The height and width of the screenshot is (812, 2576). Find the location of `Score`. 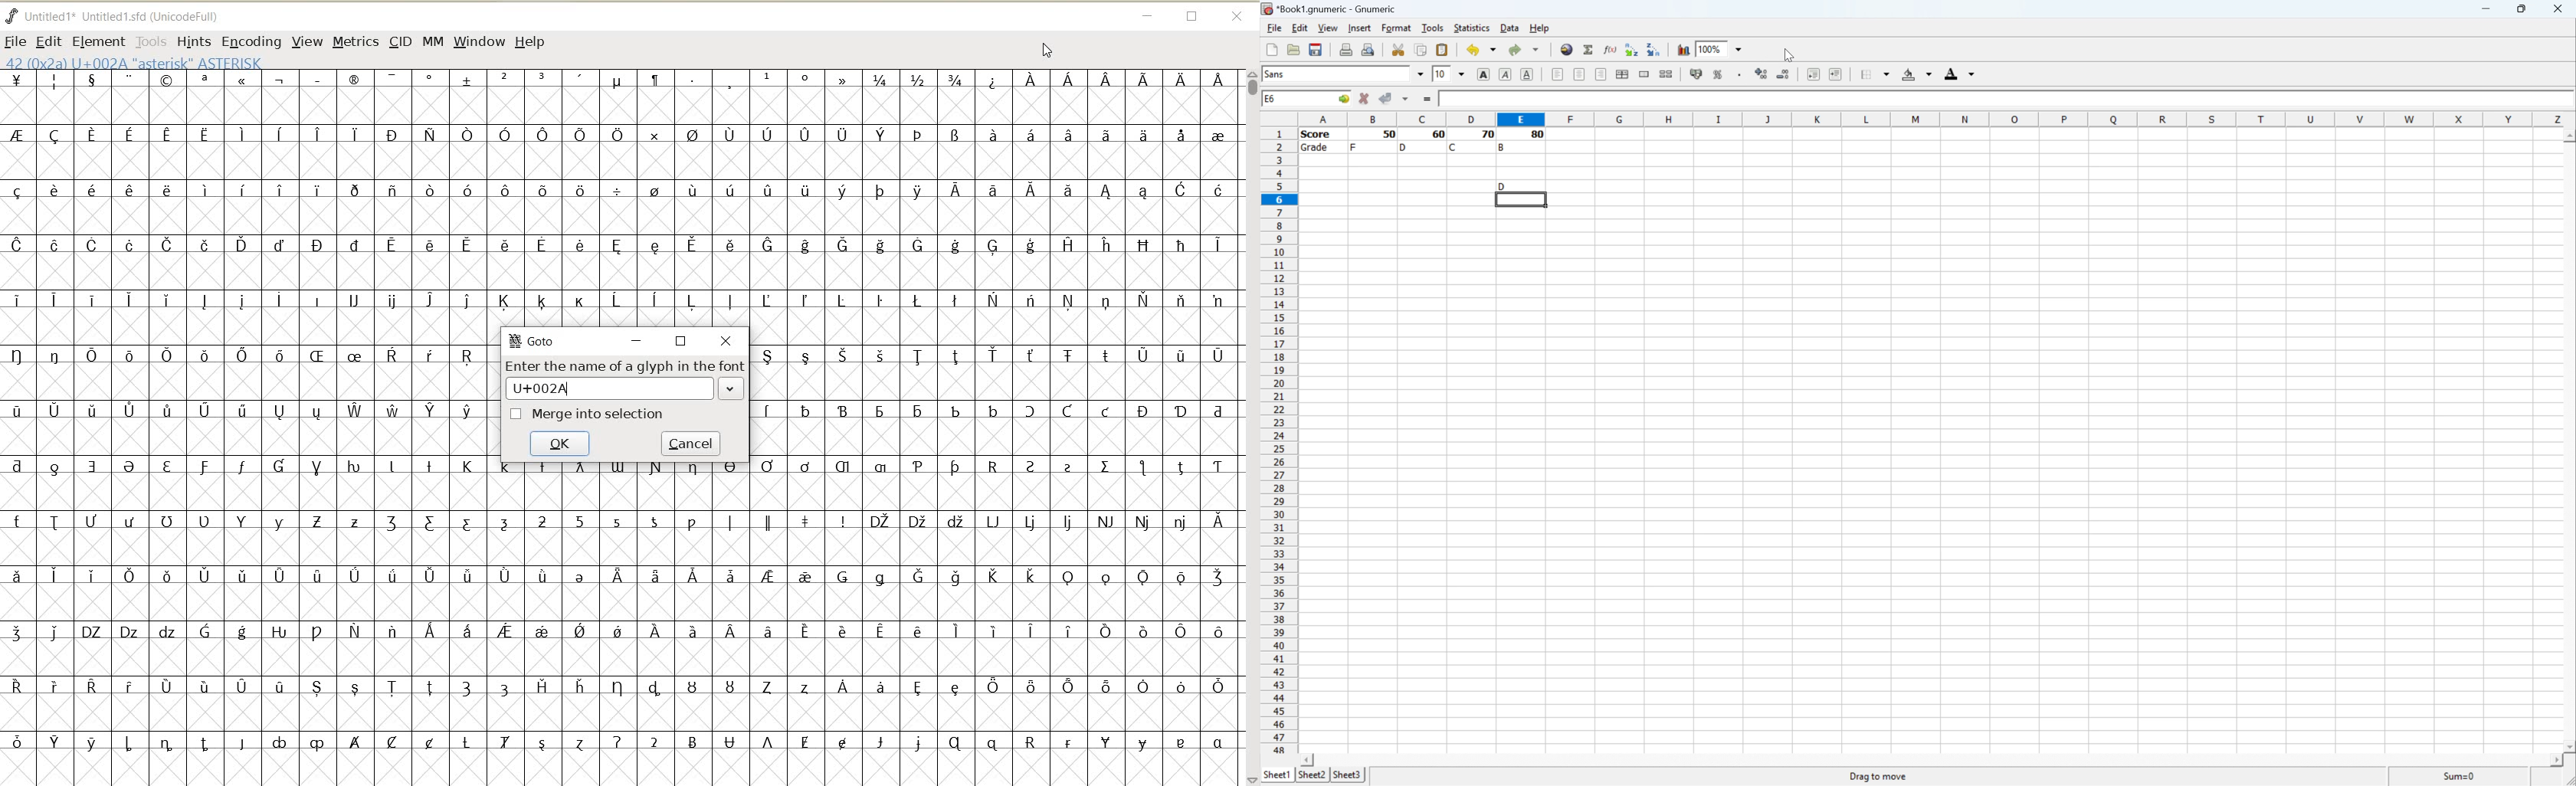

Score is located at coordinates (1319, 135).